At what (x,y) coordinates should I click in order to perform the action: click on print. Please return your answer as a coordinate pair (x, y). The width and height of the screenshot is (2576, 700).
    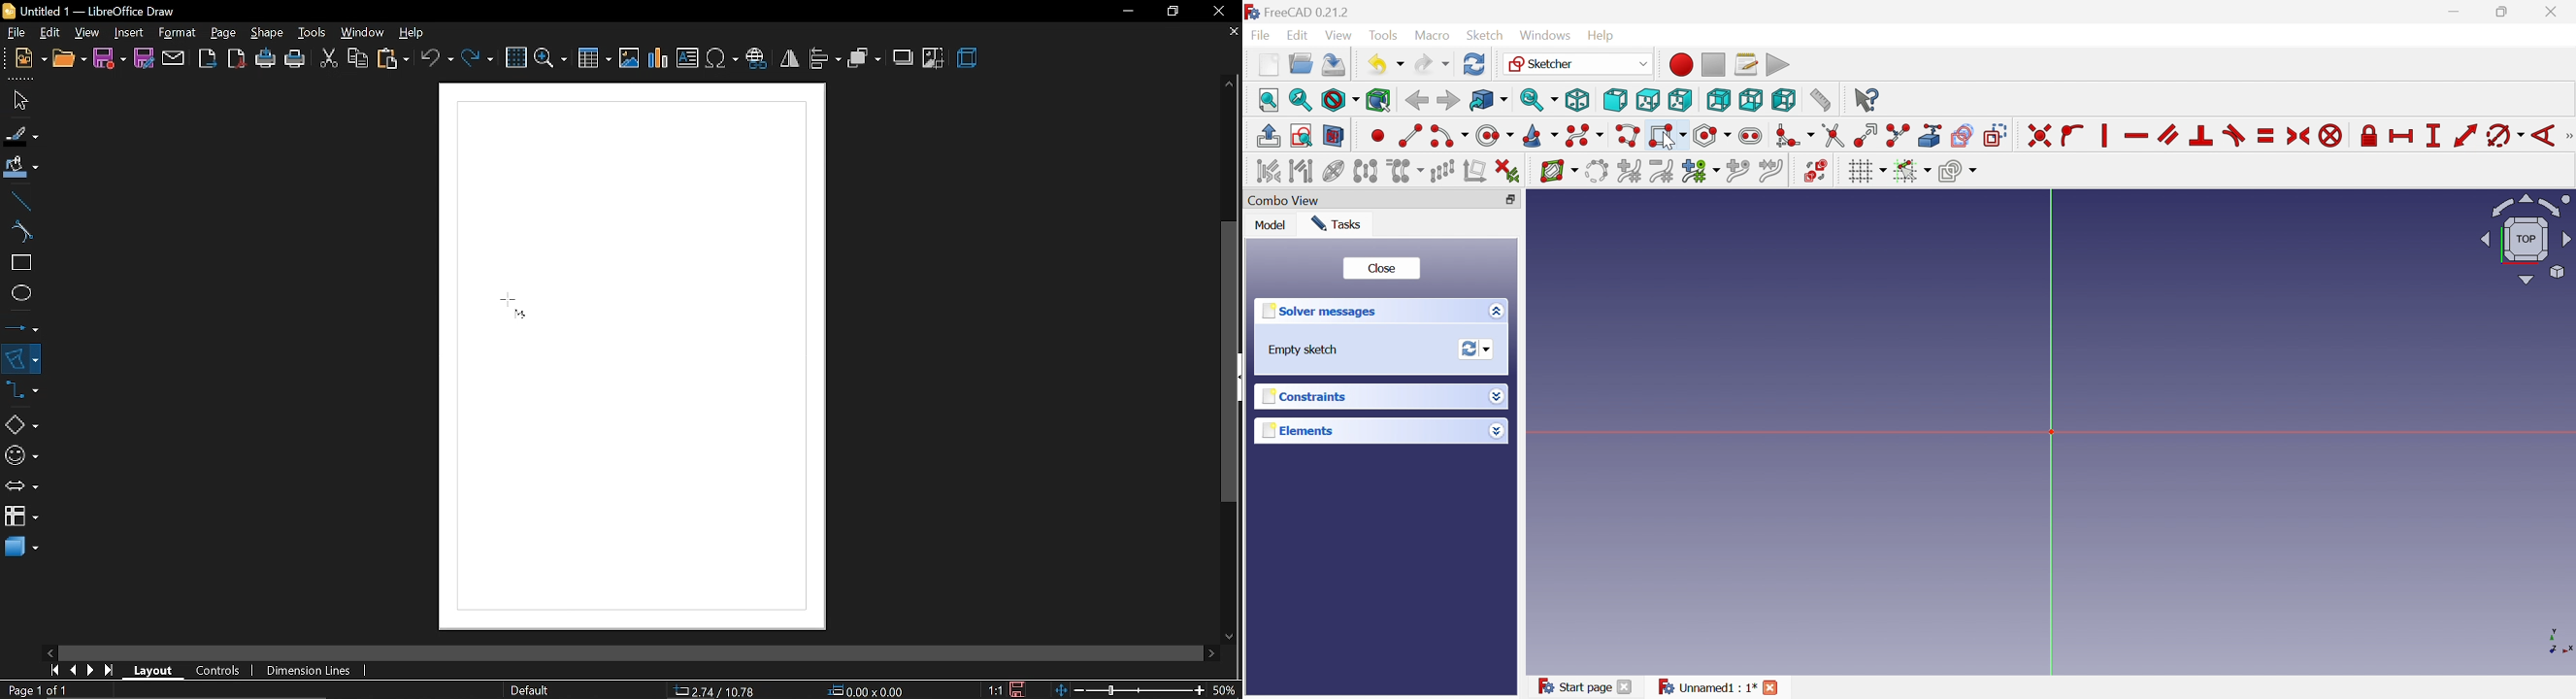
    Looking at the image, I should click on (296, 59).